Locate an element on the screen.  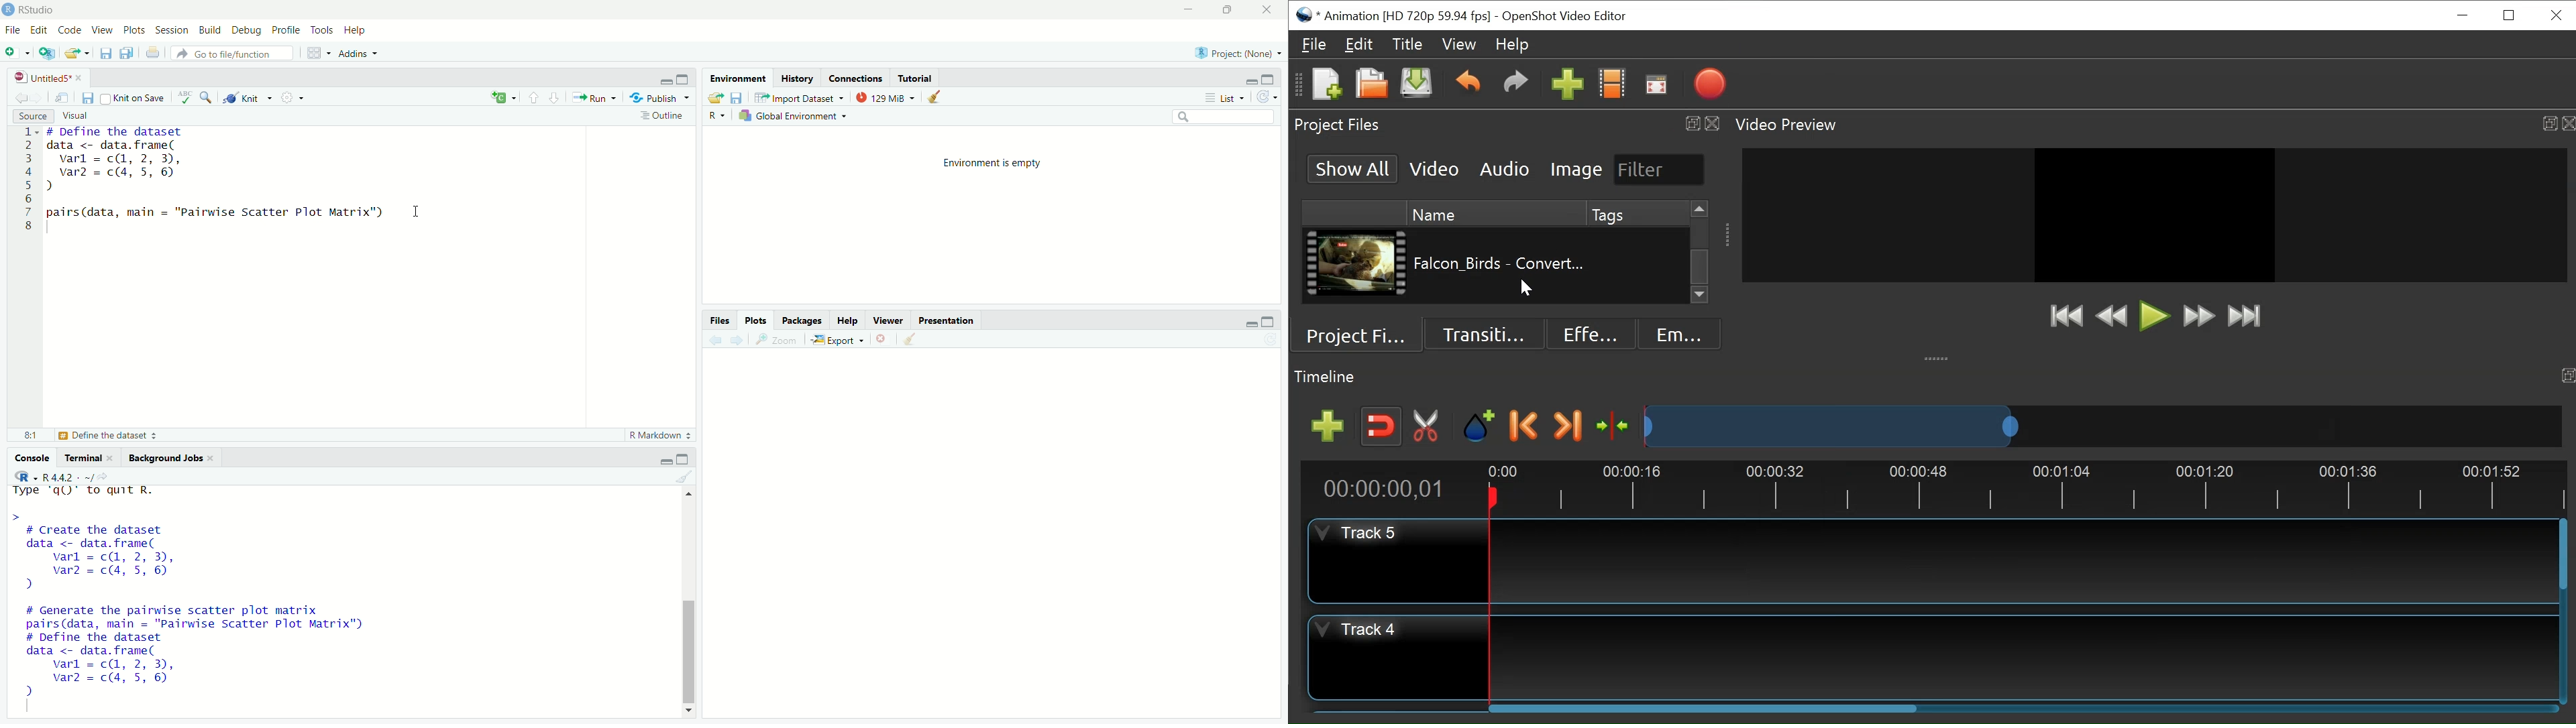
Clear console (Ctrl +L) is located at coordinates (934, 96).